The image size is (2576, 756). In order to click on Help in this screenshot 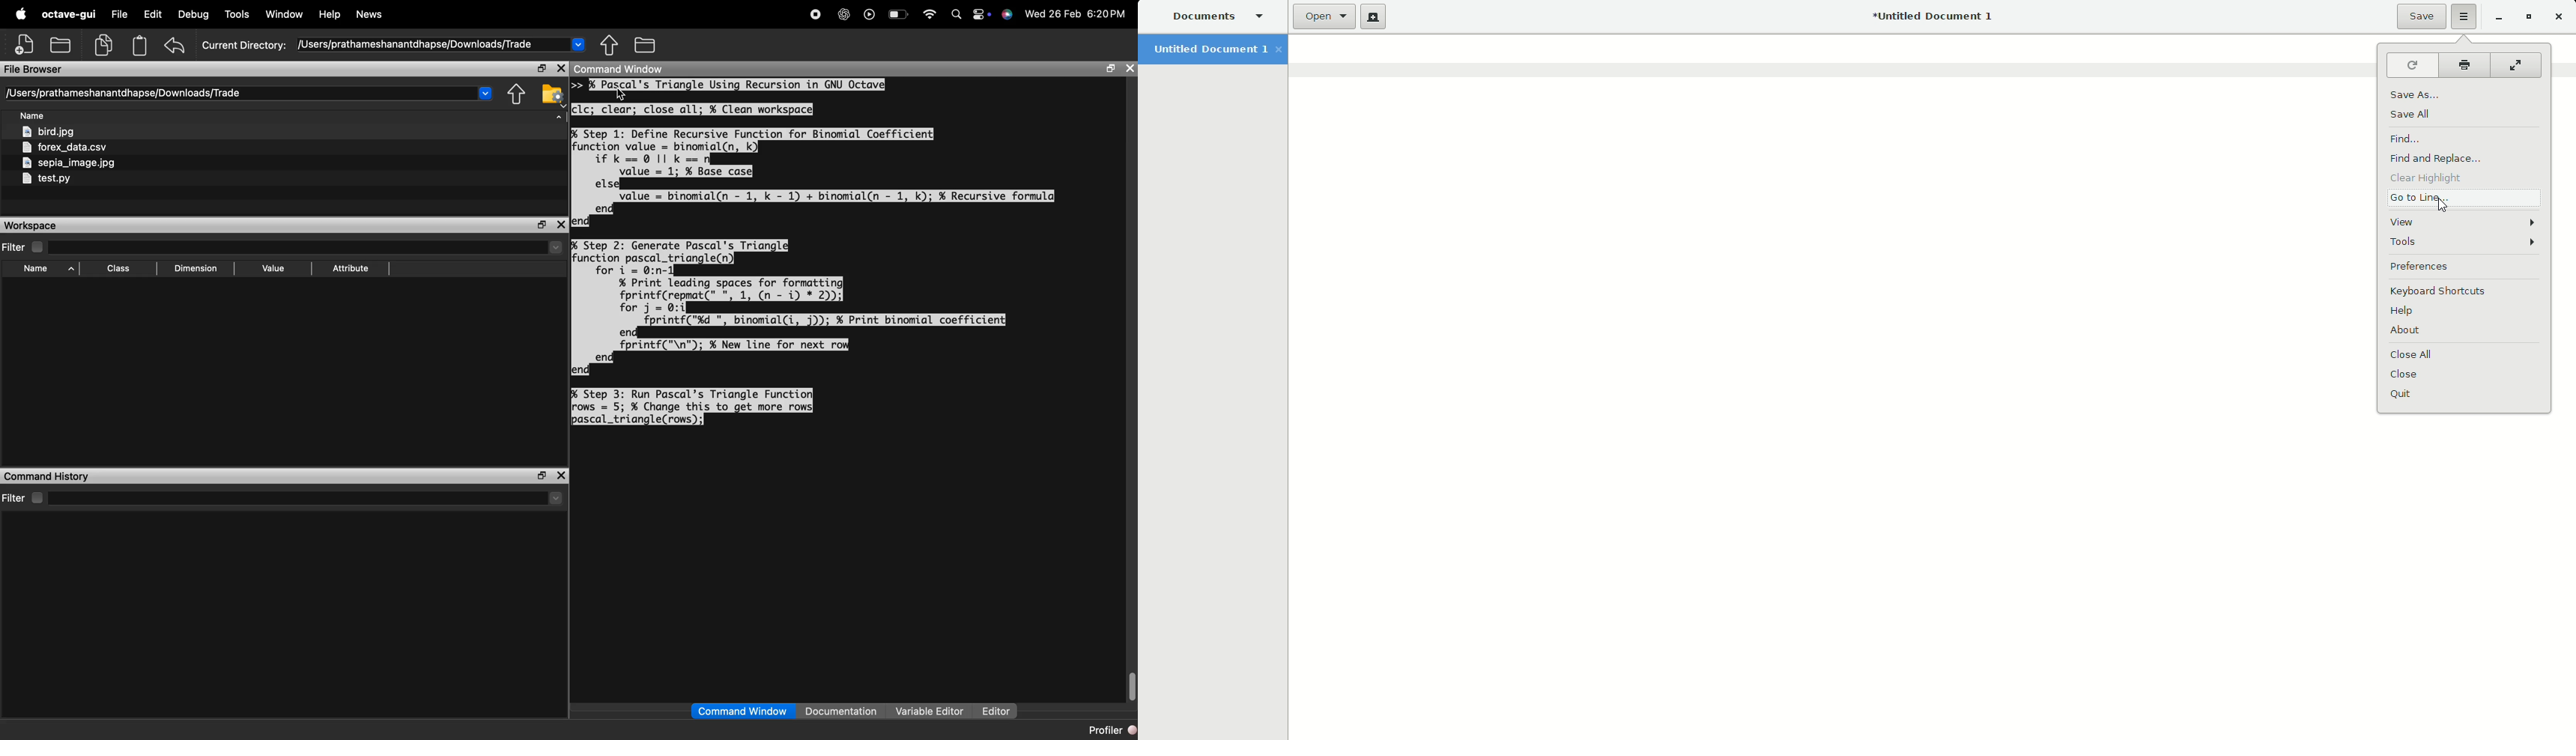, I will do `click(2411, 314)`.